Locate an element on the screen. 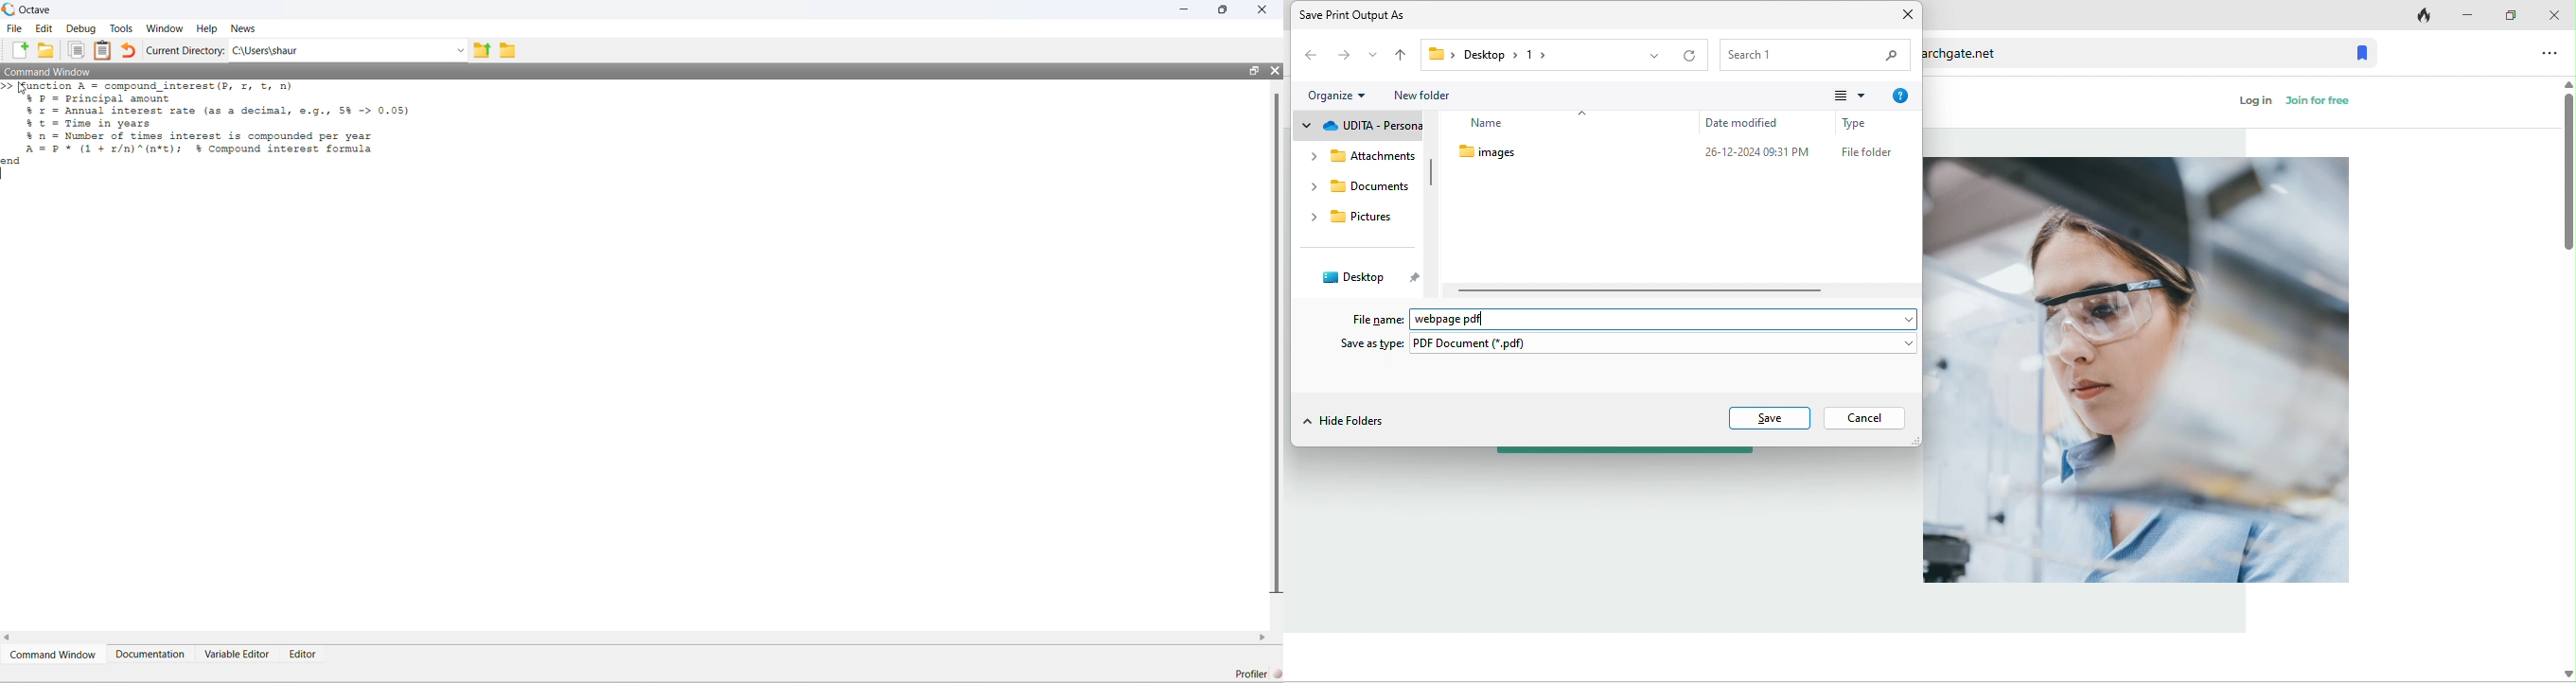 This screenshot has width=2576, height=700. save is located at coordinates (1770, 417).